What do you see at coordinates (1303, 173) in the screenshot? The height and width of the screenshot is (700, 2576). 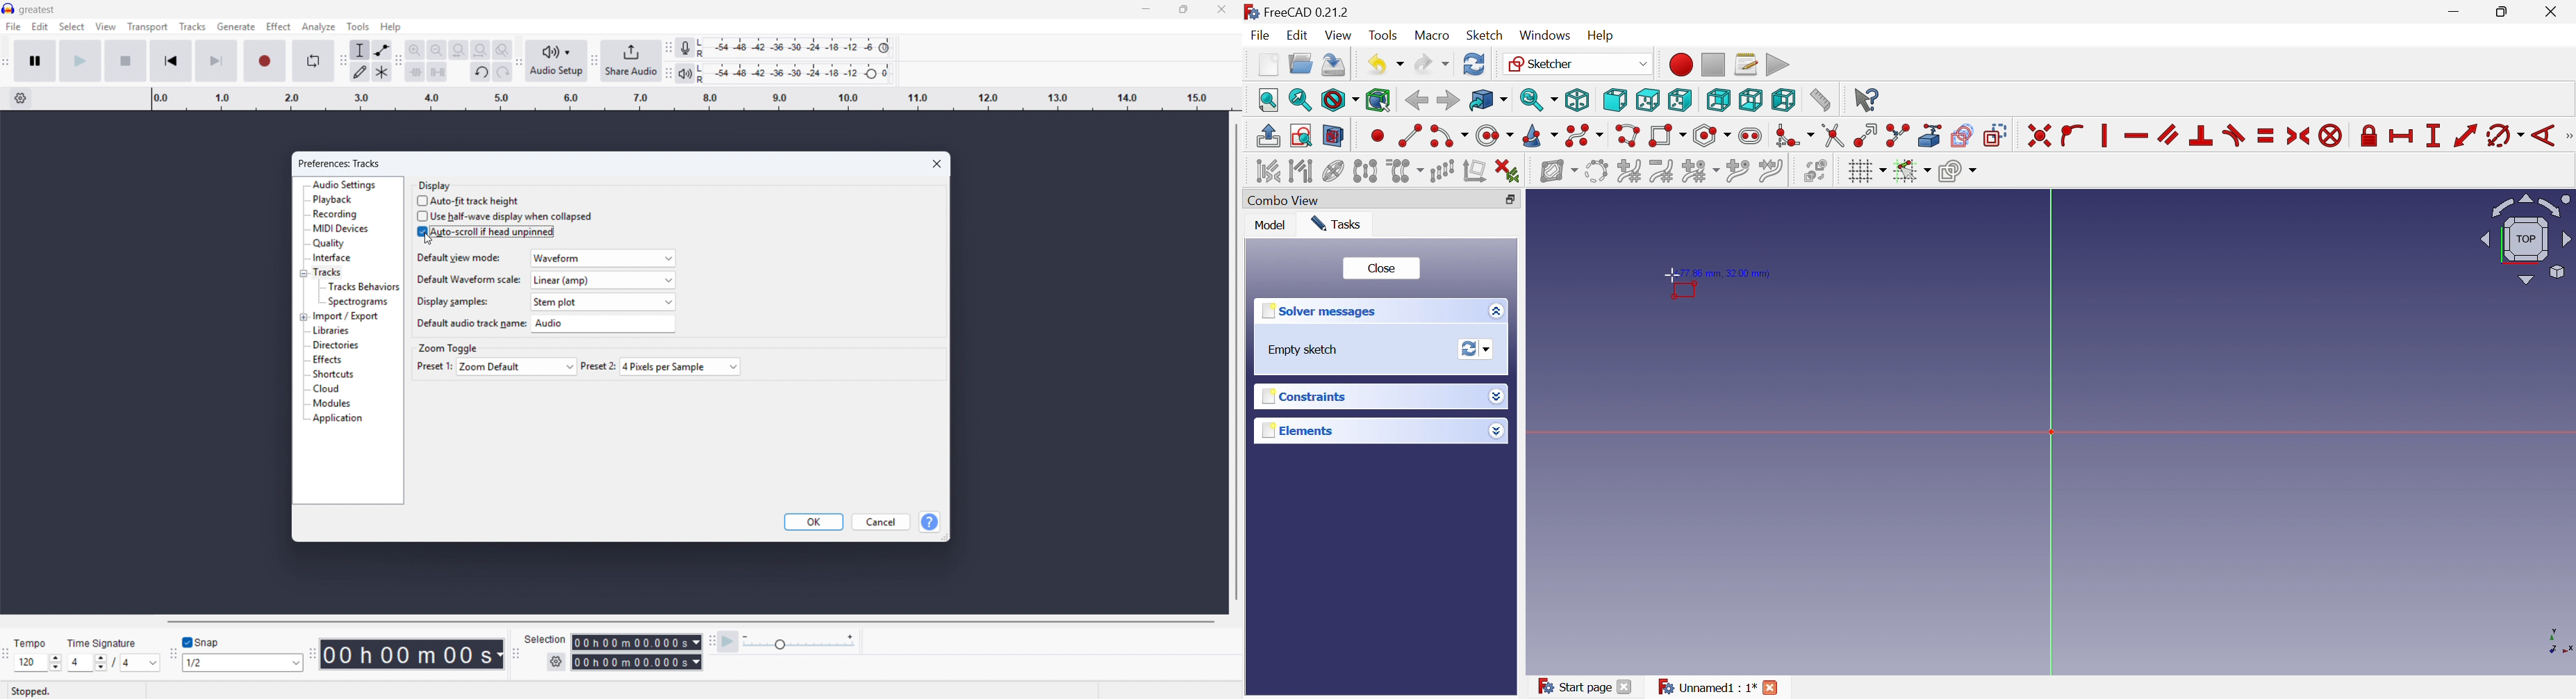 I see `Select associated geometry` at bounding box center [1303, 173].